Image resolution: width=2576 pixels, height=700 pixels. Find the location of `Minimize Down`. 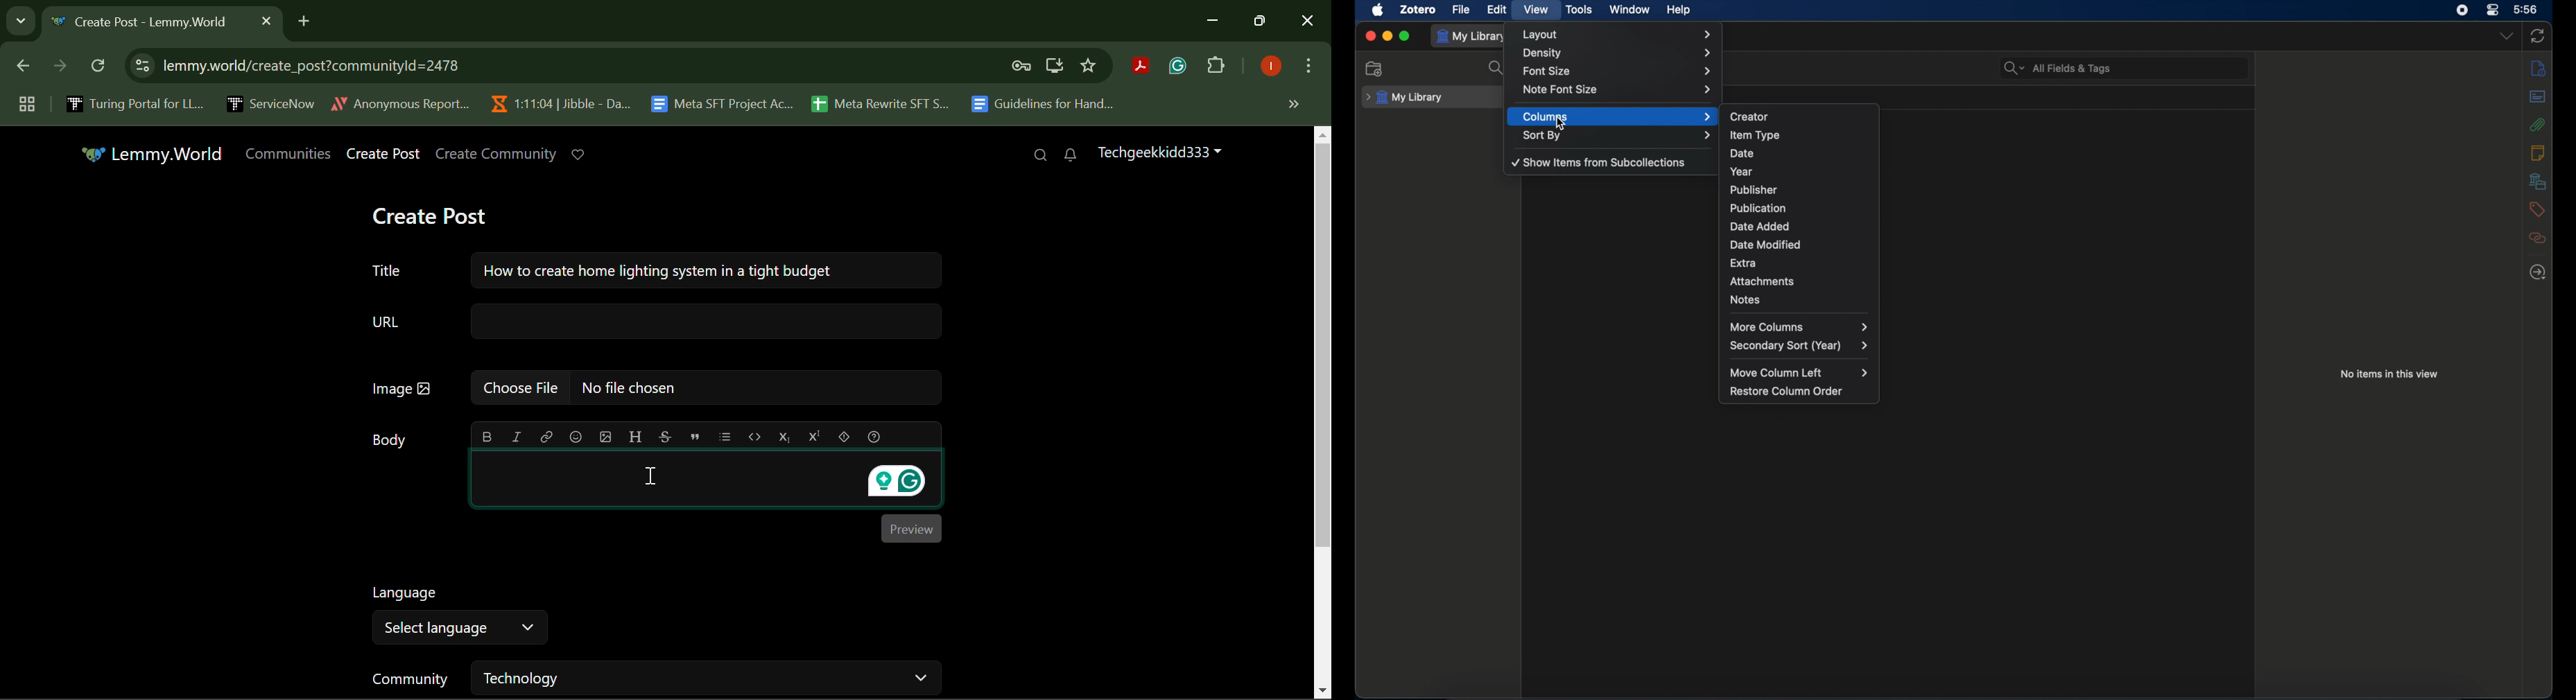

Minimize Down is located at coordinates (1215, 21).